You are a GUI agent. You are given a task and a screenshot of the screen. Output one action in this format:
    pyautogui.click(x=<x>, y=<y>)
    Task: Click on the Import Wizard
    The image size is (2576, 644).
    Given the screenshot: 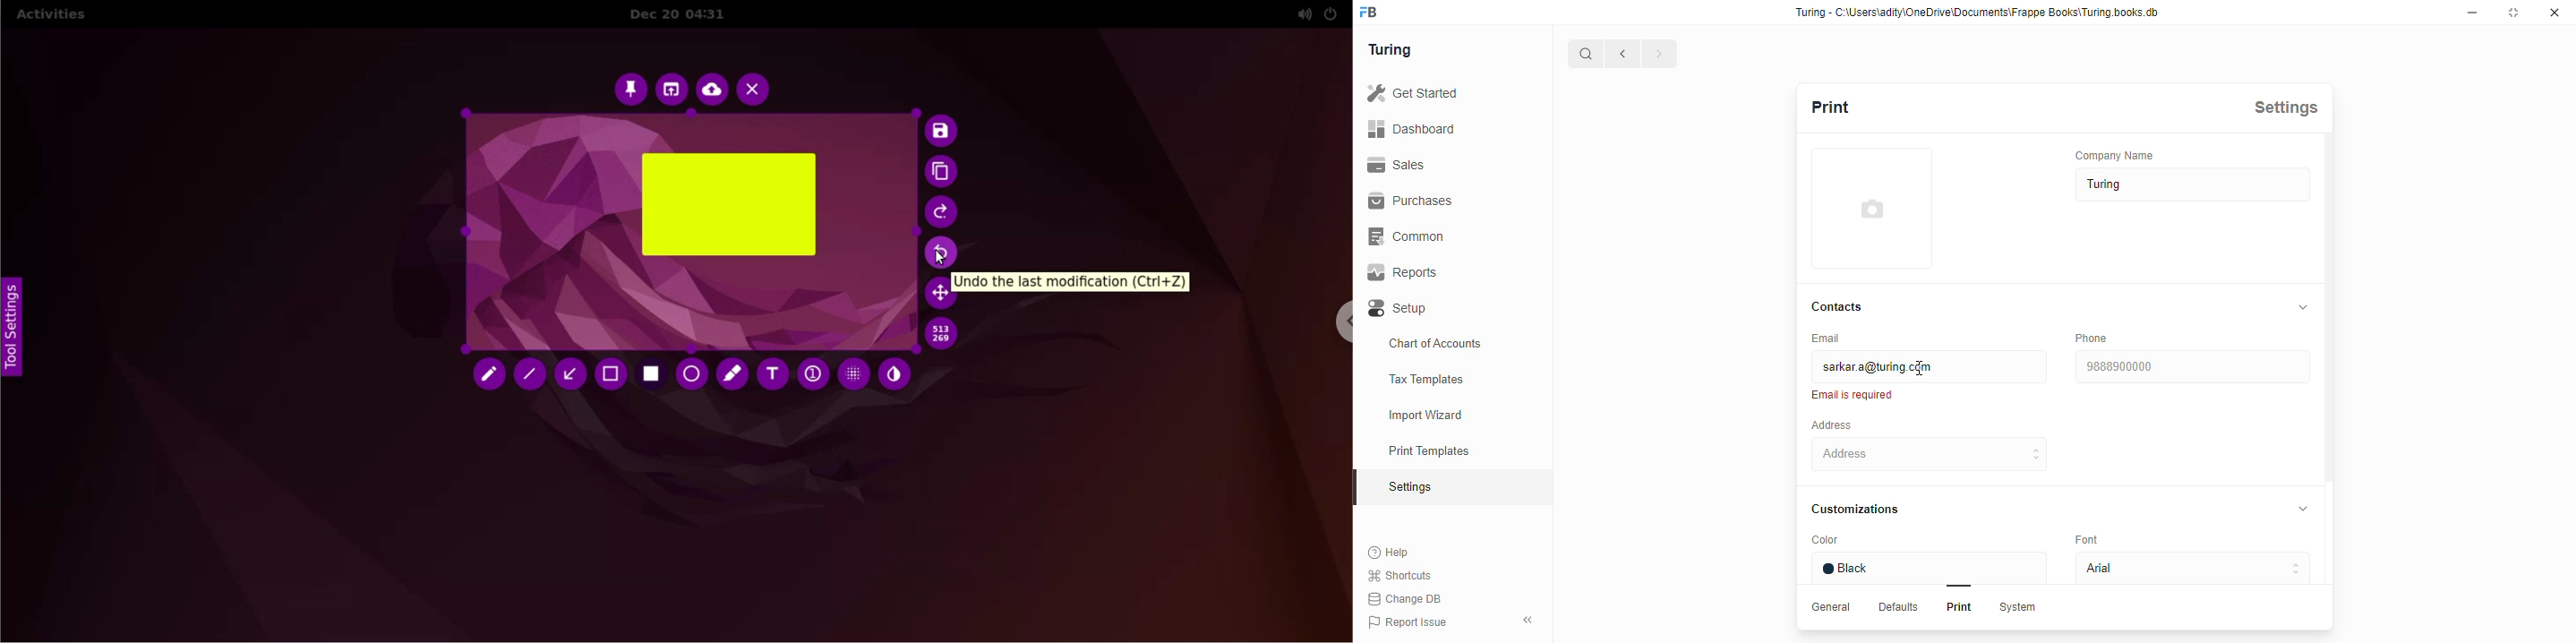 What is the action you would take?
    pyautogui.click(x=1450, y=414)
    